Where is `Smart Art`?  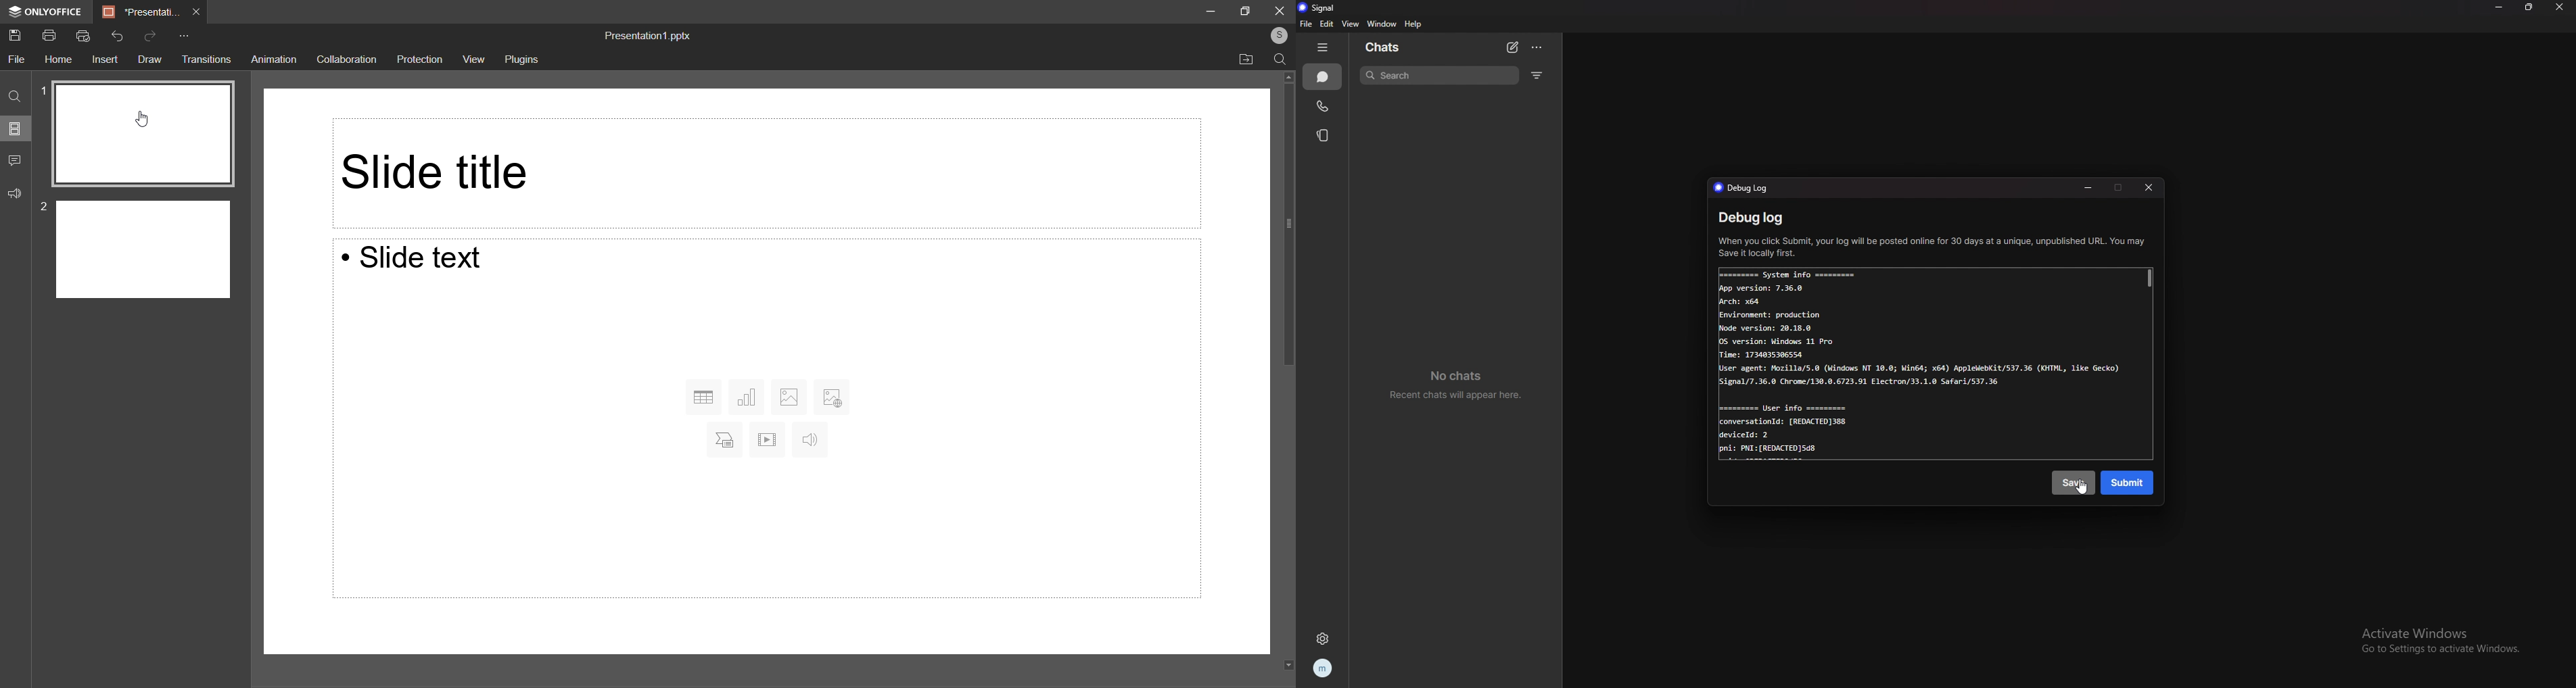
Smart Art is located at coordinates (721, 439).